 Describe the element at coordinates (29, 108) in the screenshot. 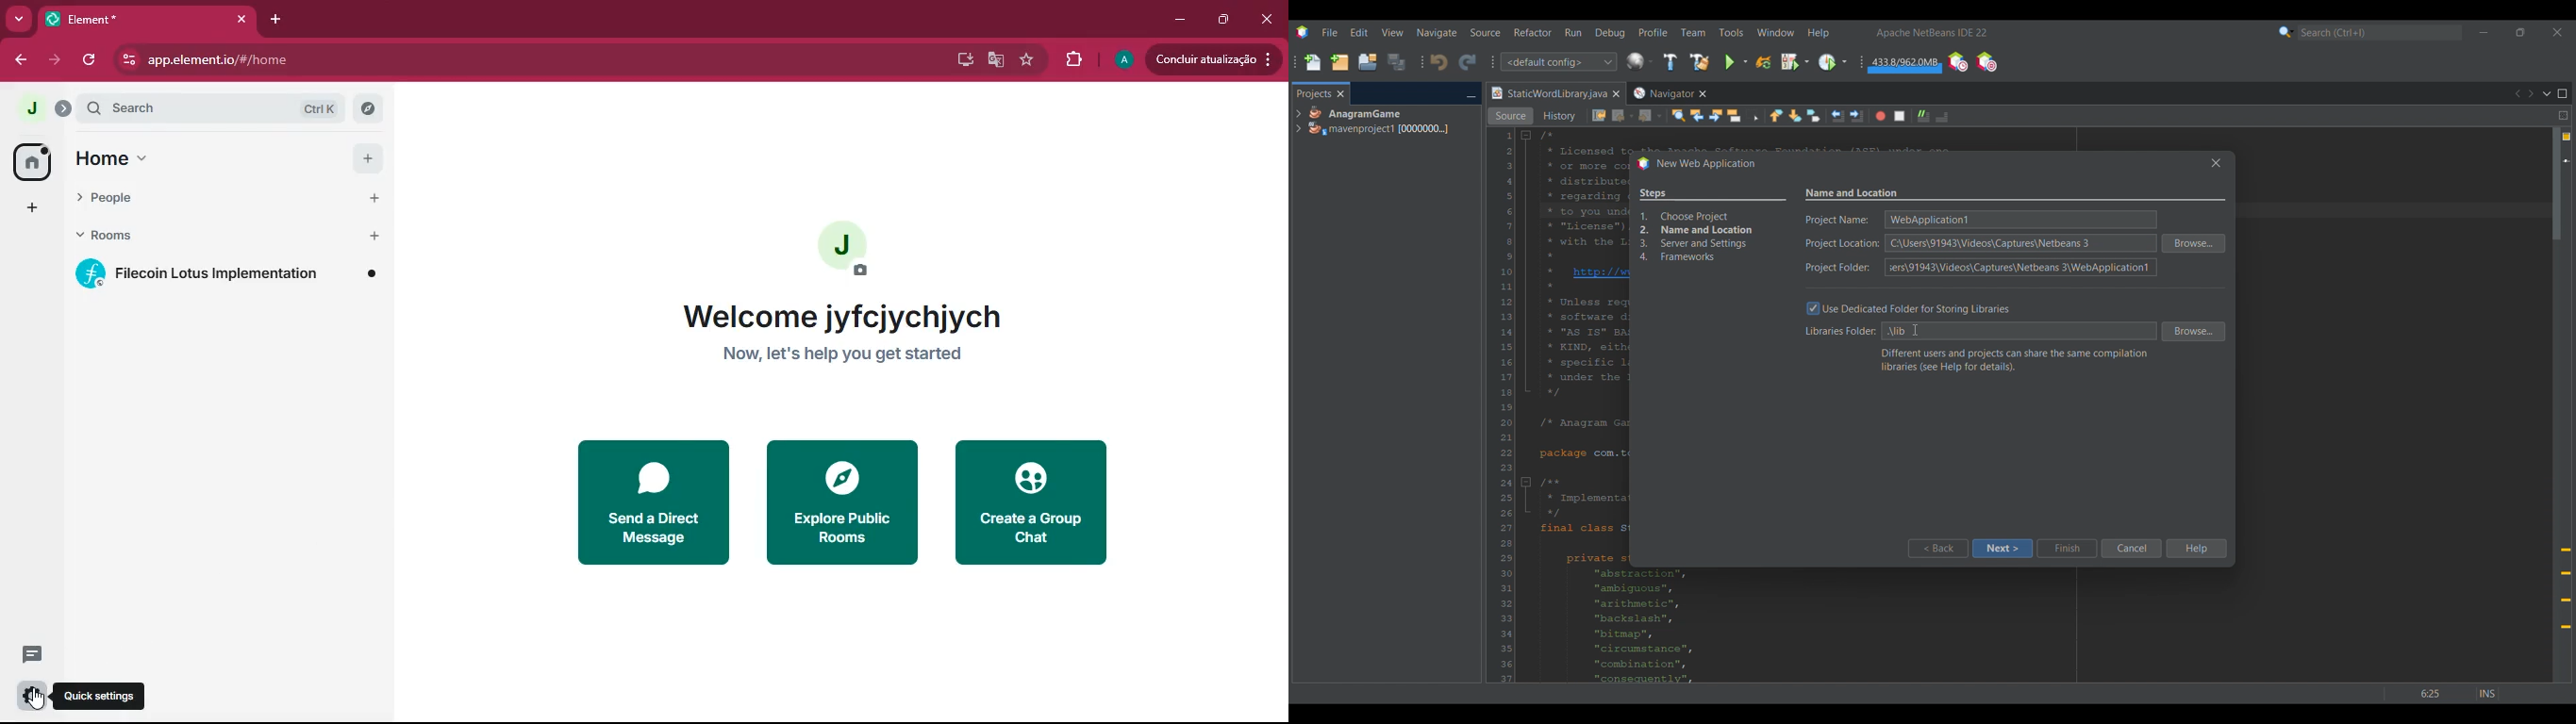

I see `profile picture` at that location.